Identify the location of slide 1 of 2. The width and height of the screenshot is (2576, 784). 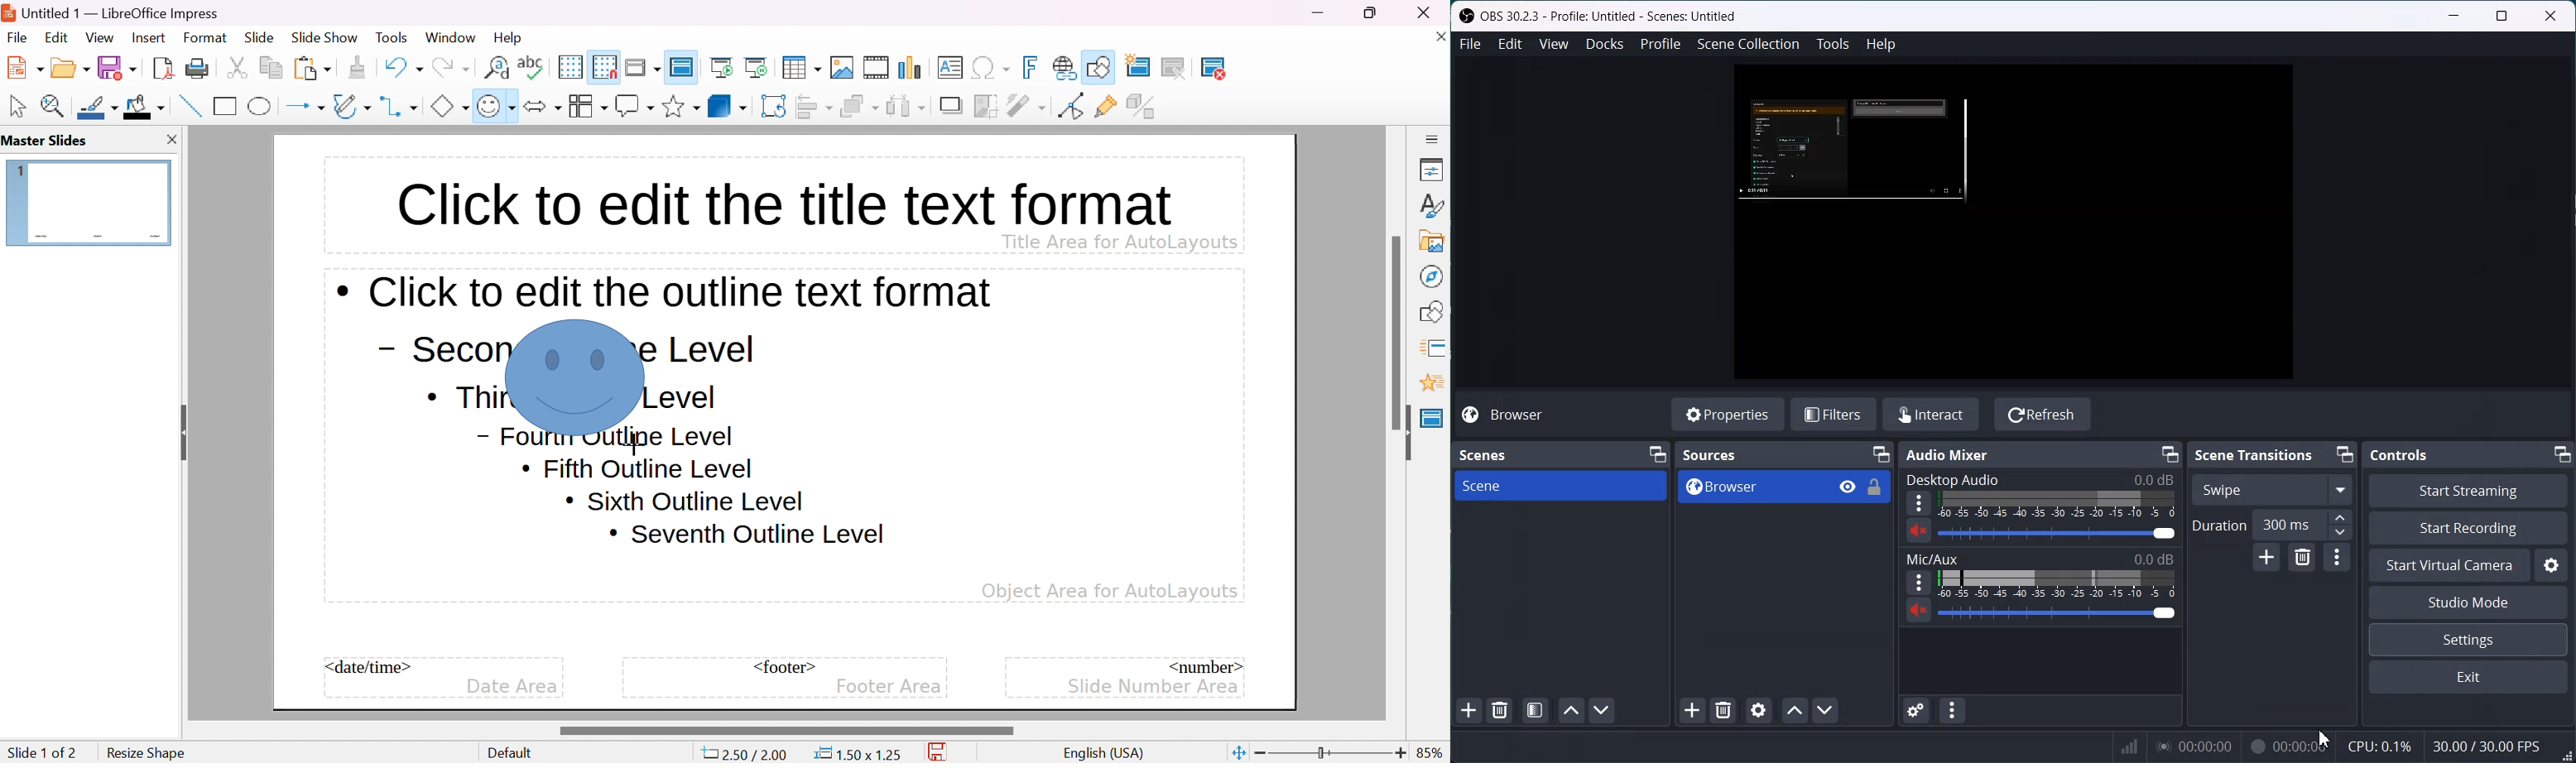
(42, 752).